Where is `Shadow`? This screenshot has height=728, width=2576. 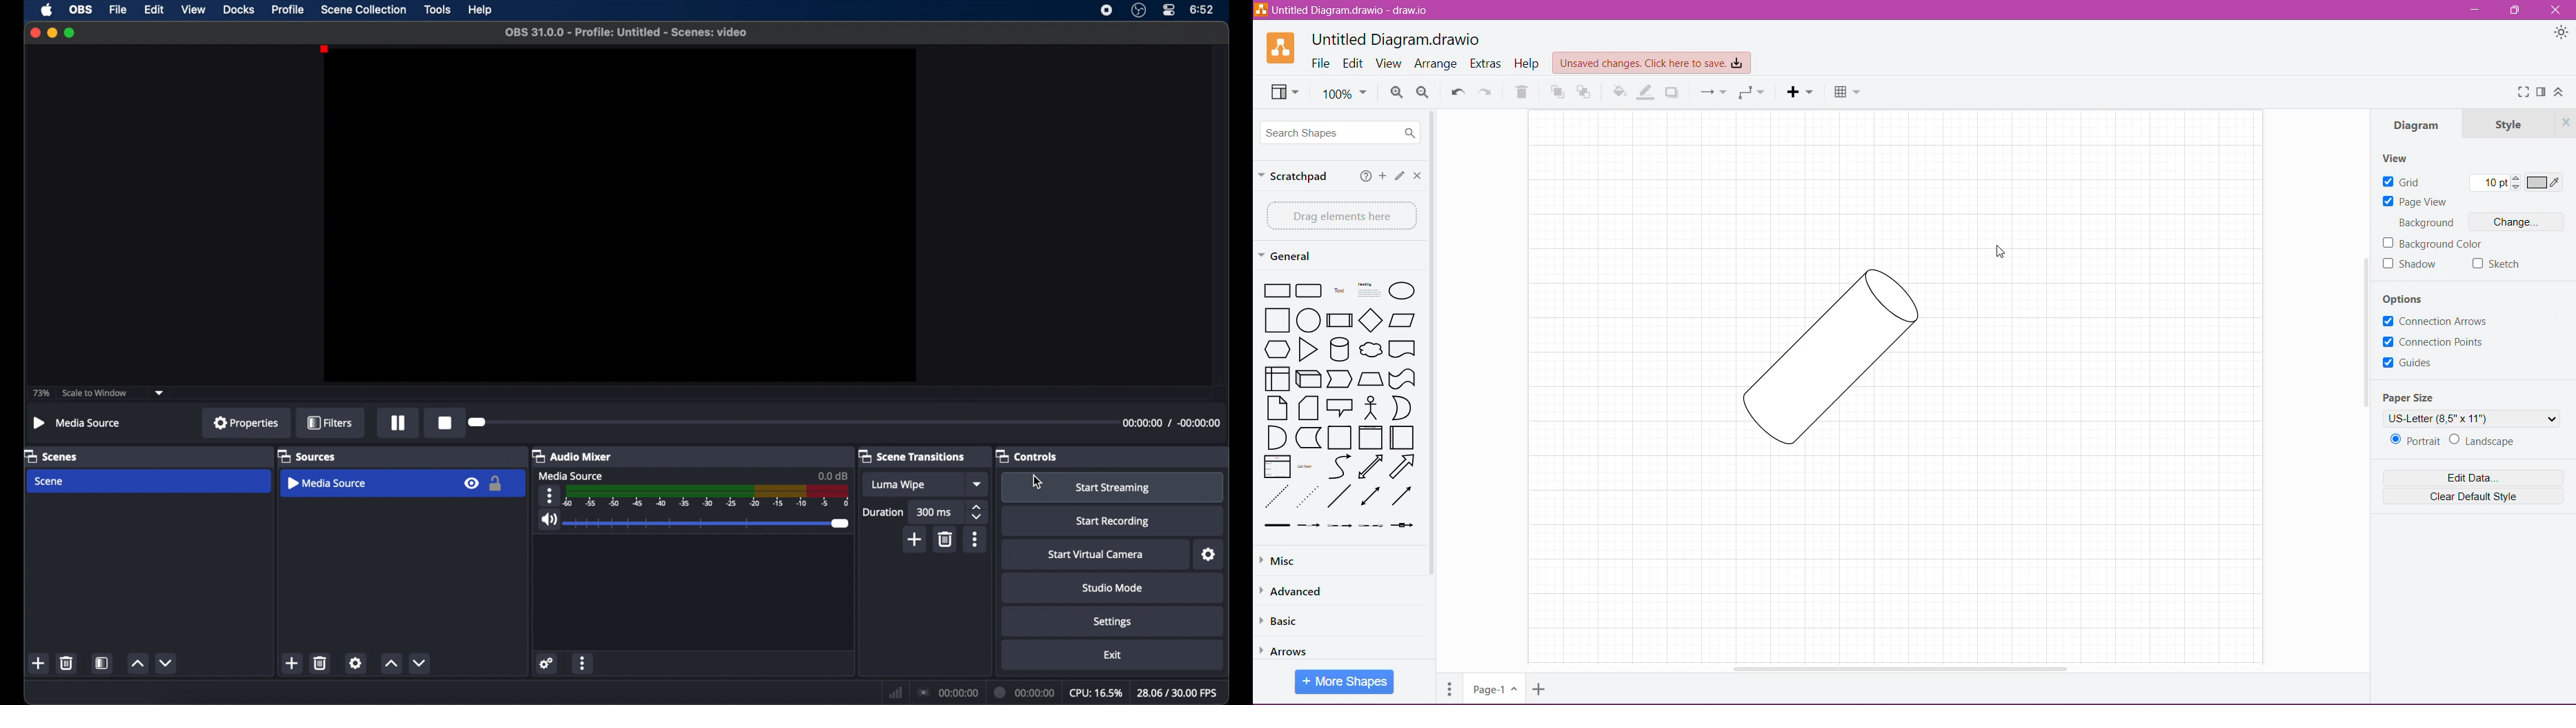 Shadow is located at coordinates (2410, 266).